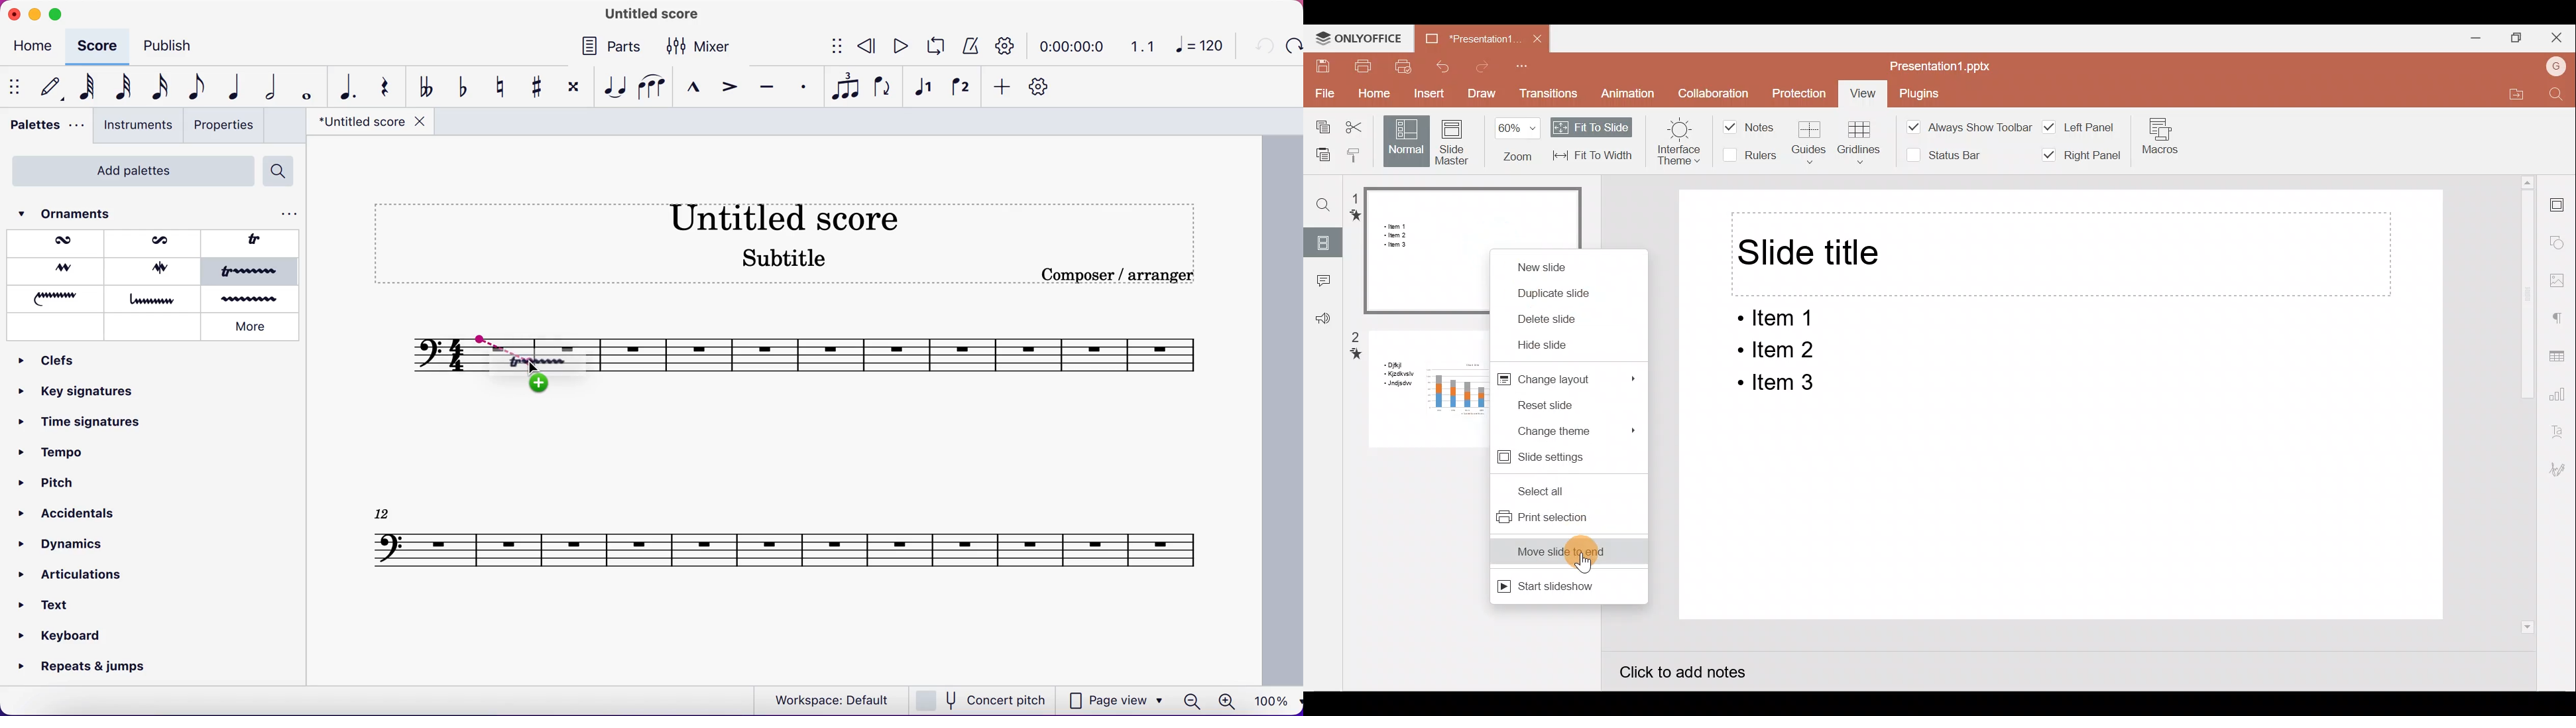  I want to click on Signature settings, so click(2561, 469).